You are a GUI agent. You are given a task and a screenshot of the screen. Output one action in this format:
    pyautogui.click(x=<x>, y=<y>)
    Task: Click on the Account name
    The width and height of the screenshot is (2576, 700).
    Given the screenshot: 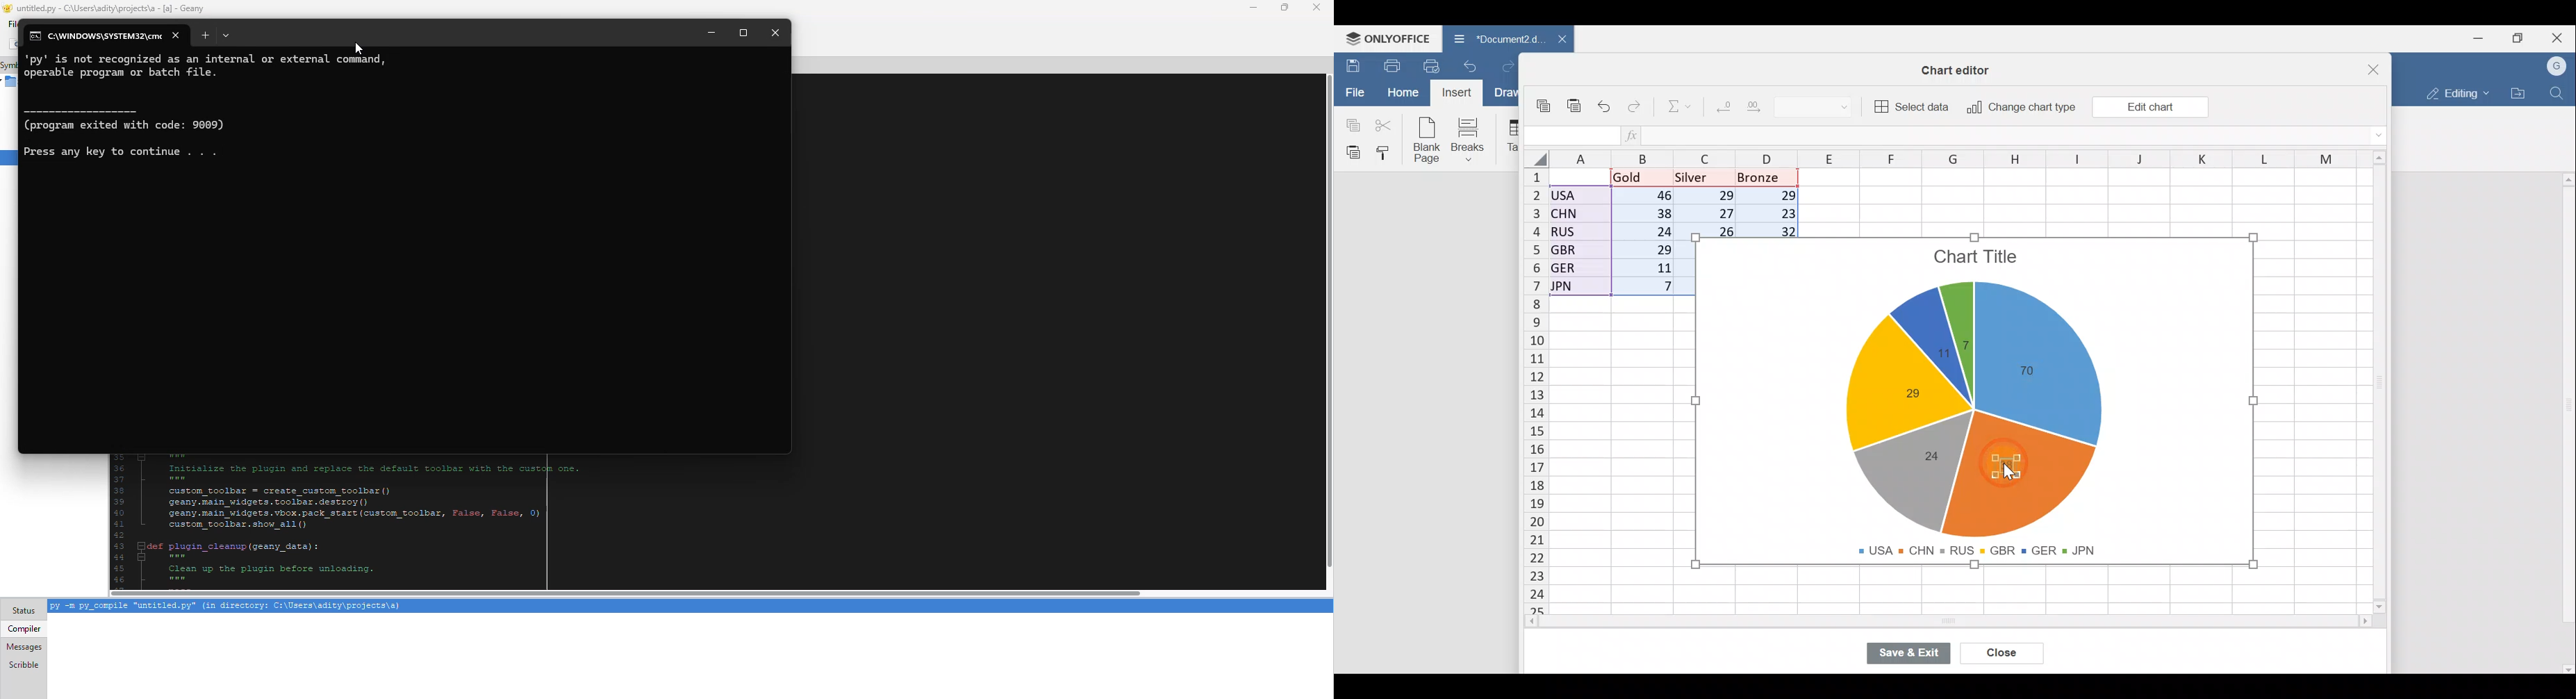 What is the action you would take?
    pyautogui.click(x=2558, y=67)
    